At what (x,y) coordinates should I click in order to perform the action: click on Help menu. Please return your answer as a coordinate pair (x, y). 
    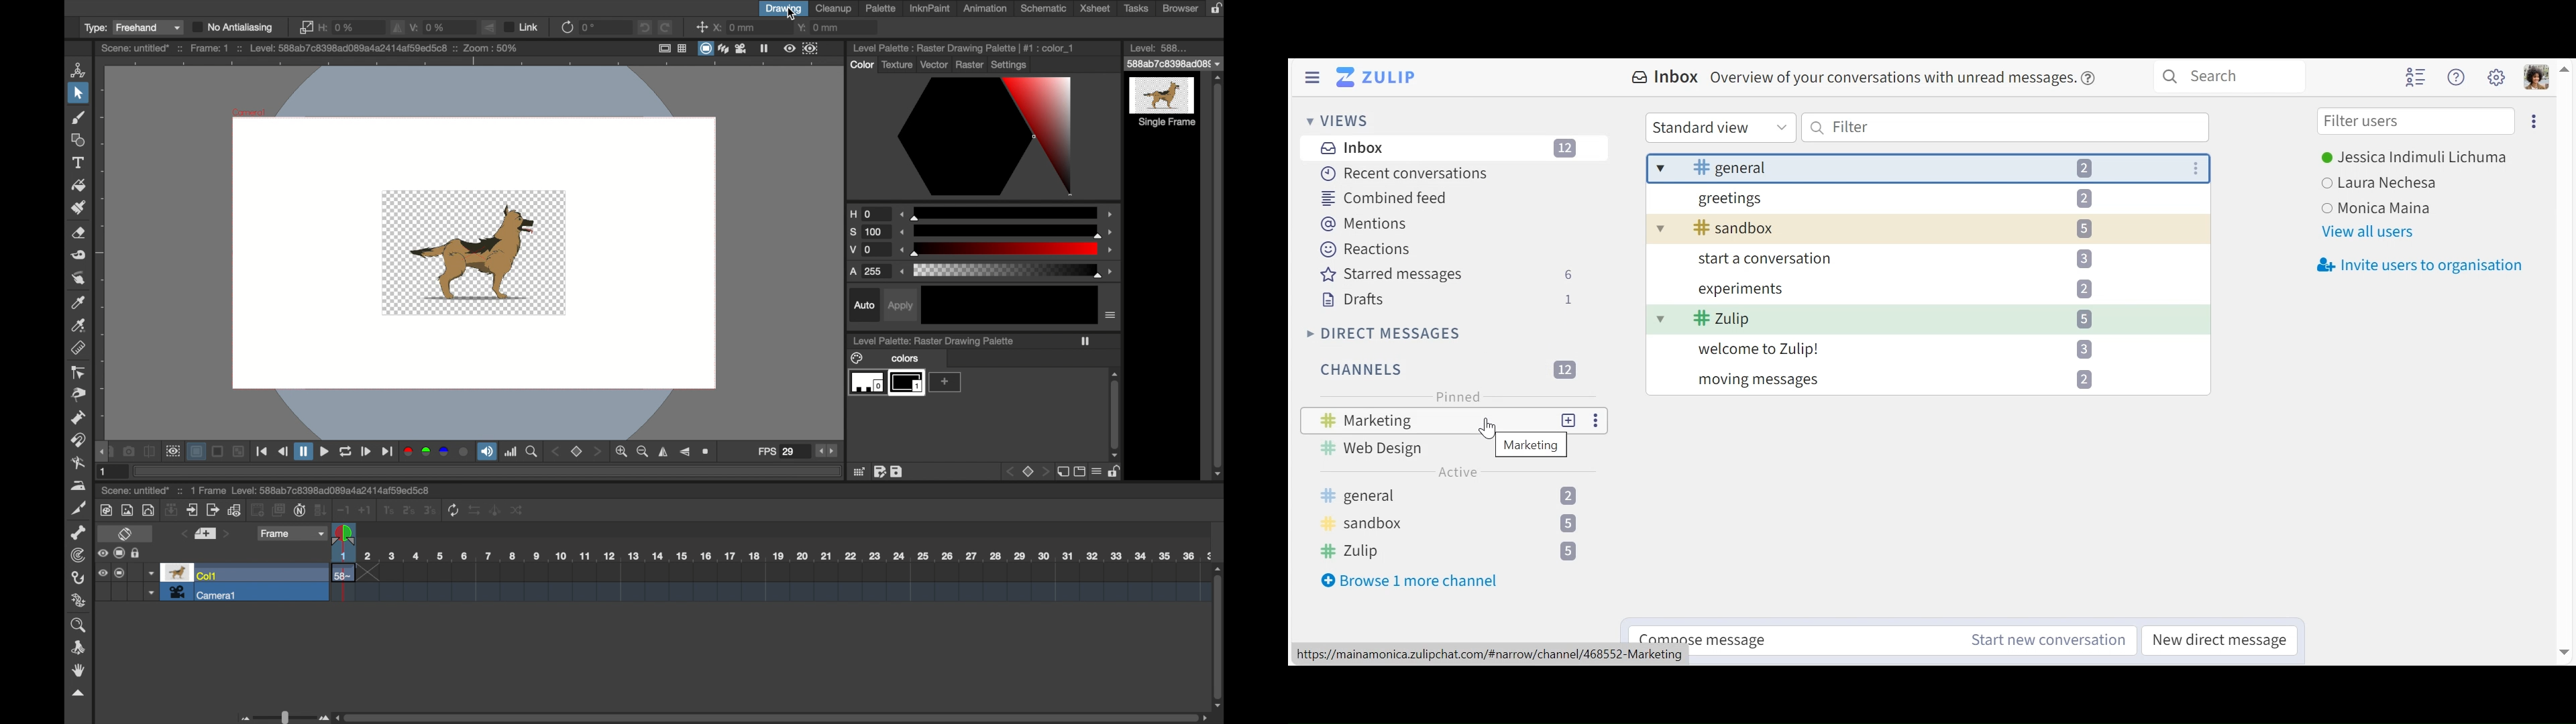
    Looking at the image, I should click on (2458, 78).